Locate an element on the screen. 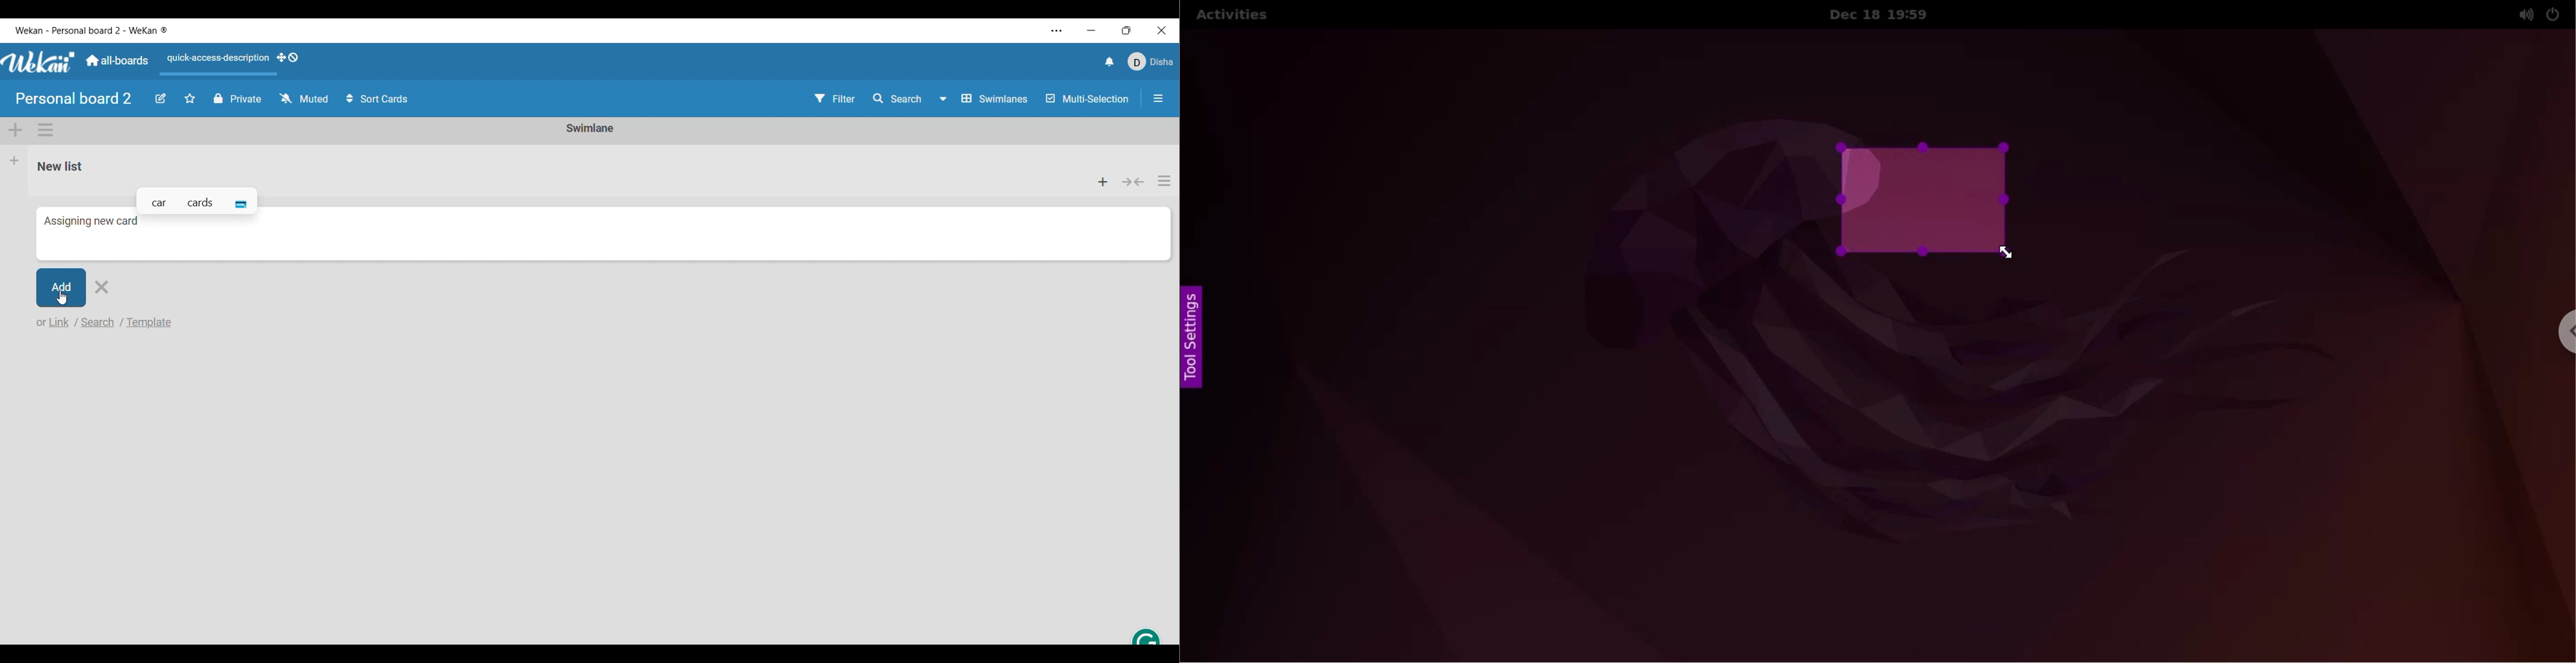  Toggle for Multi-selection is located at coordinates (1088, 98).